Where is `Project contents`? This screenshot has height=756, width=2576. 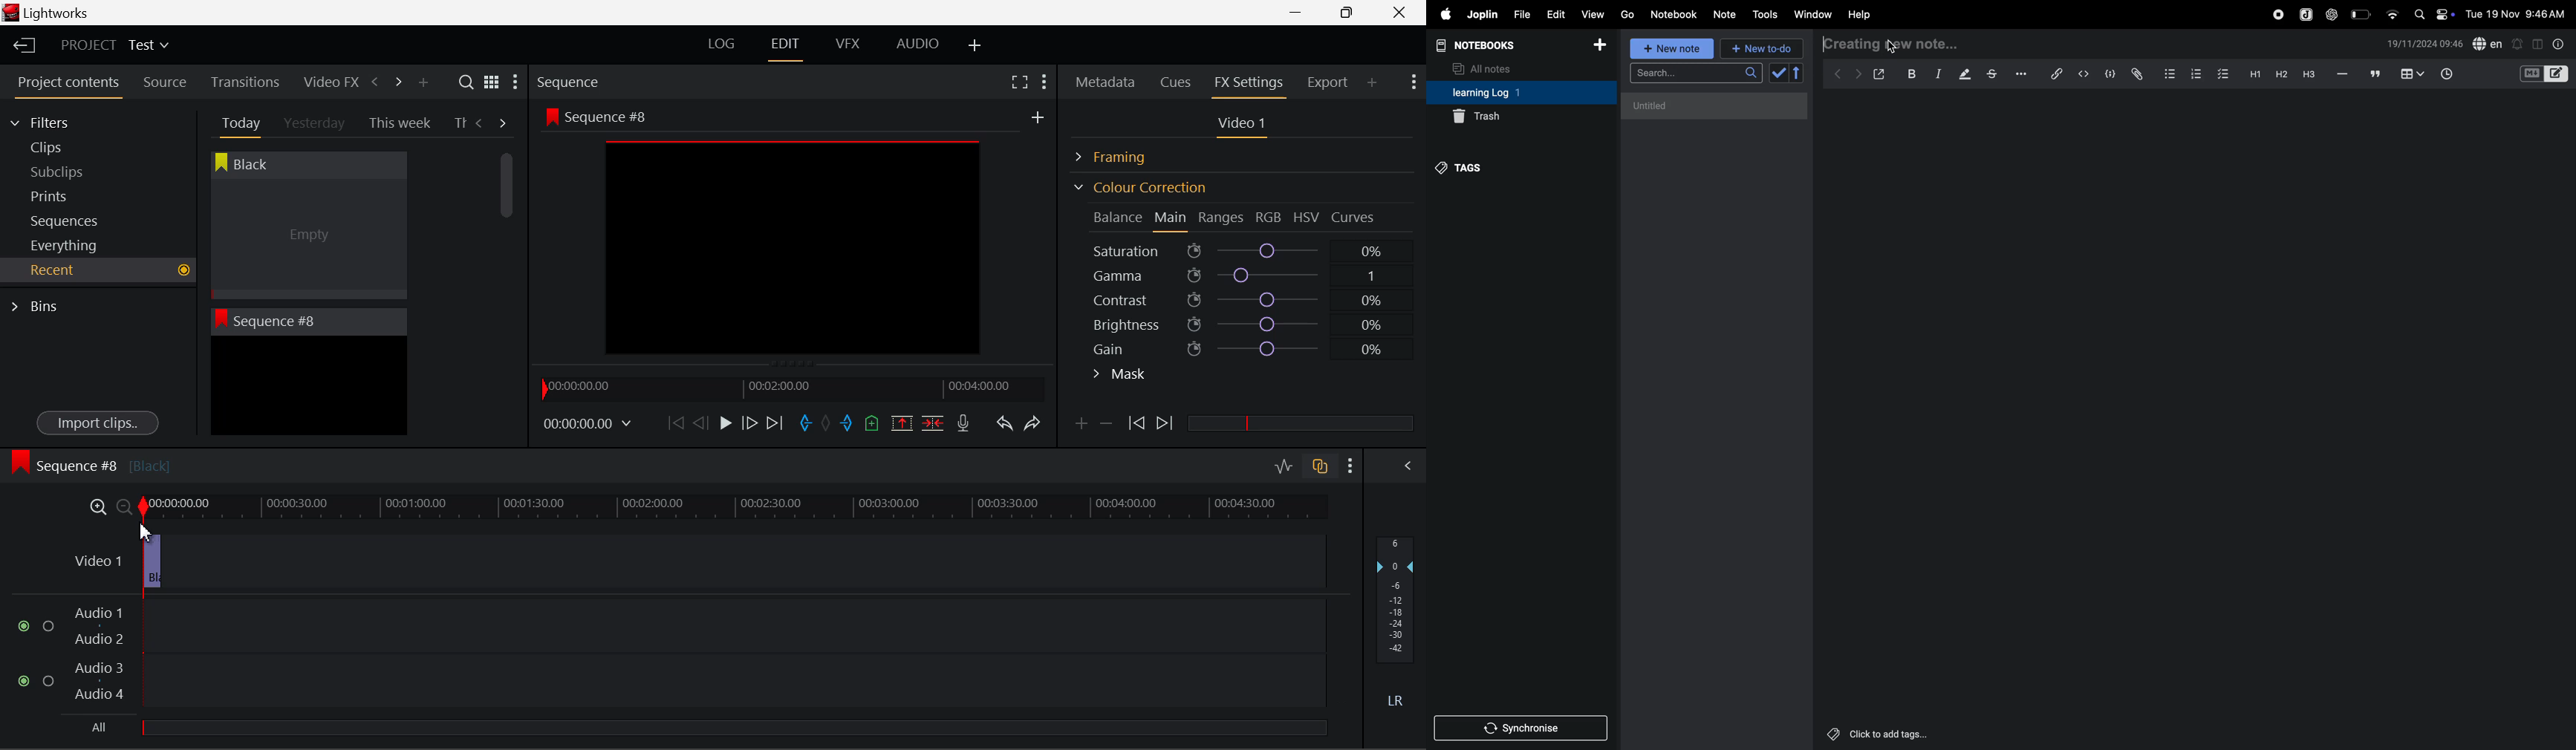 Project contents is located at coordinates (68, 85).